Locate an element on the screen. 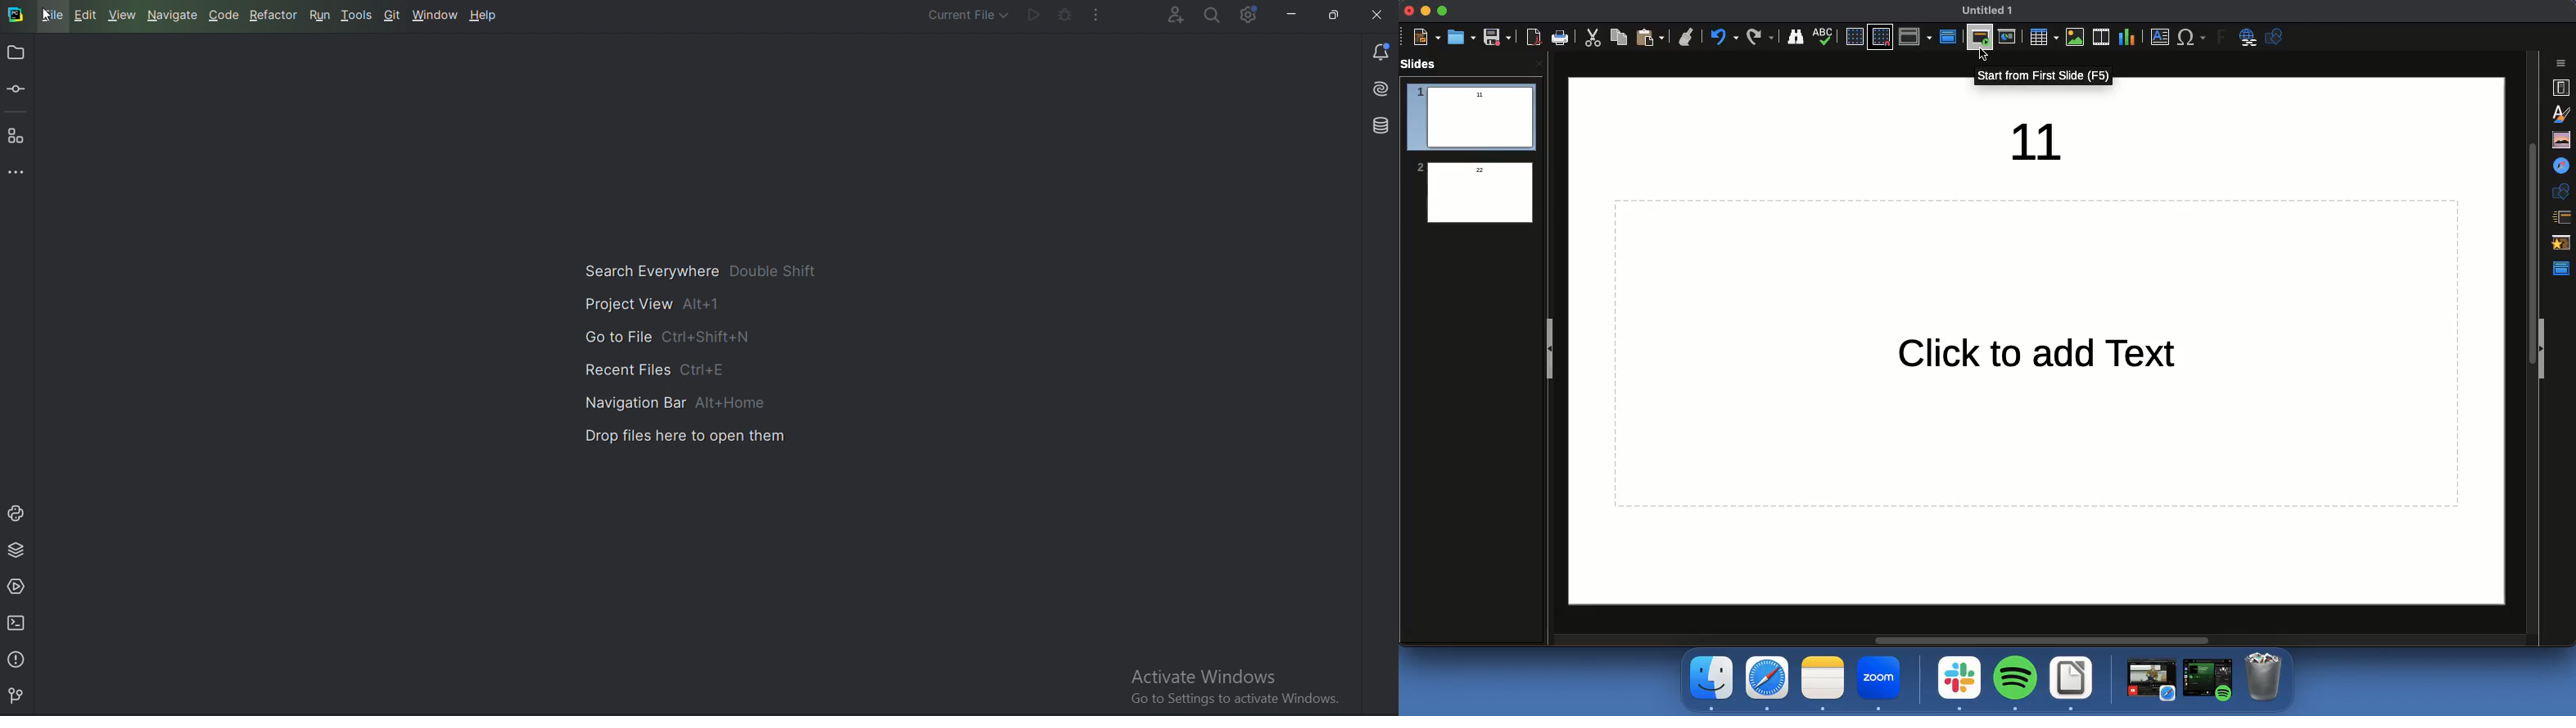 The image size is (2576, 728). Install AI assistant is located at coordinates (1369, 89).